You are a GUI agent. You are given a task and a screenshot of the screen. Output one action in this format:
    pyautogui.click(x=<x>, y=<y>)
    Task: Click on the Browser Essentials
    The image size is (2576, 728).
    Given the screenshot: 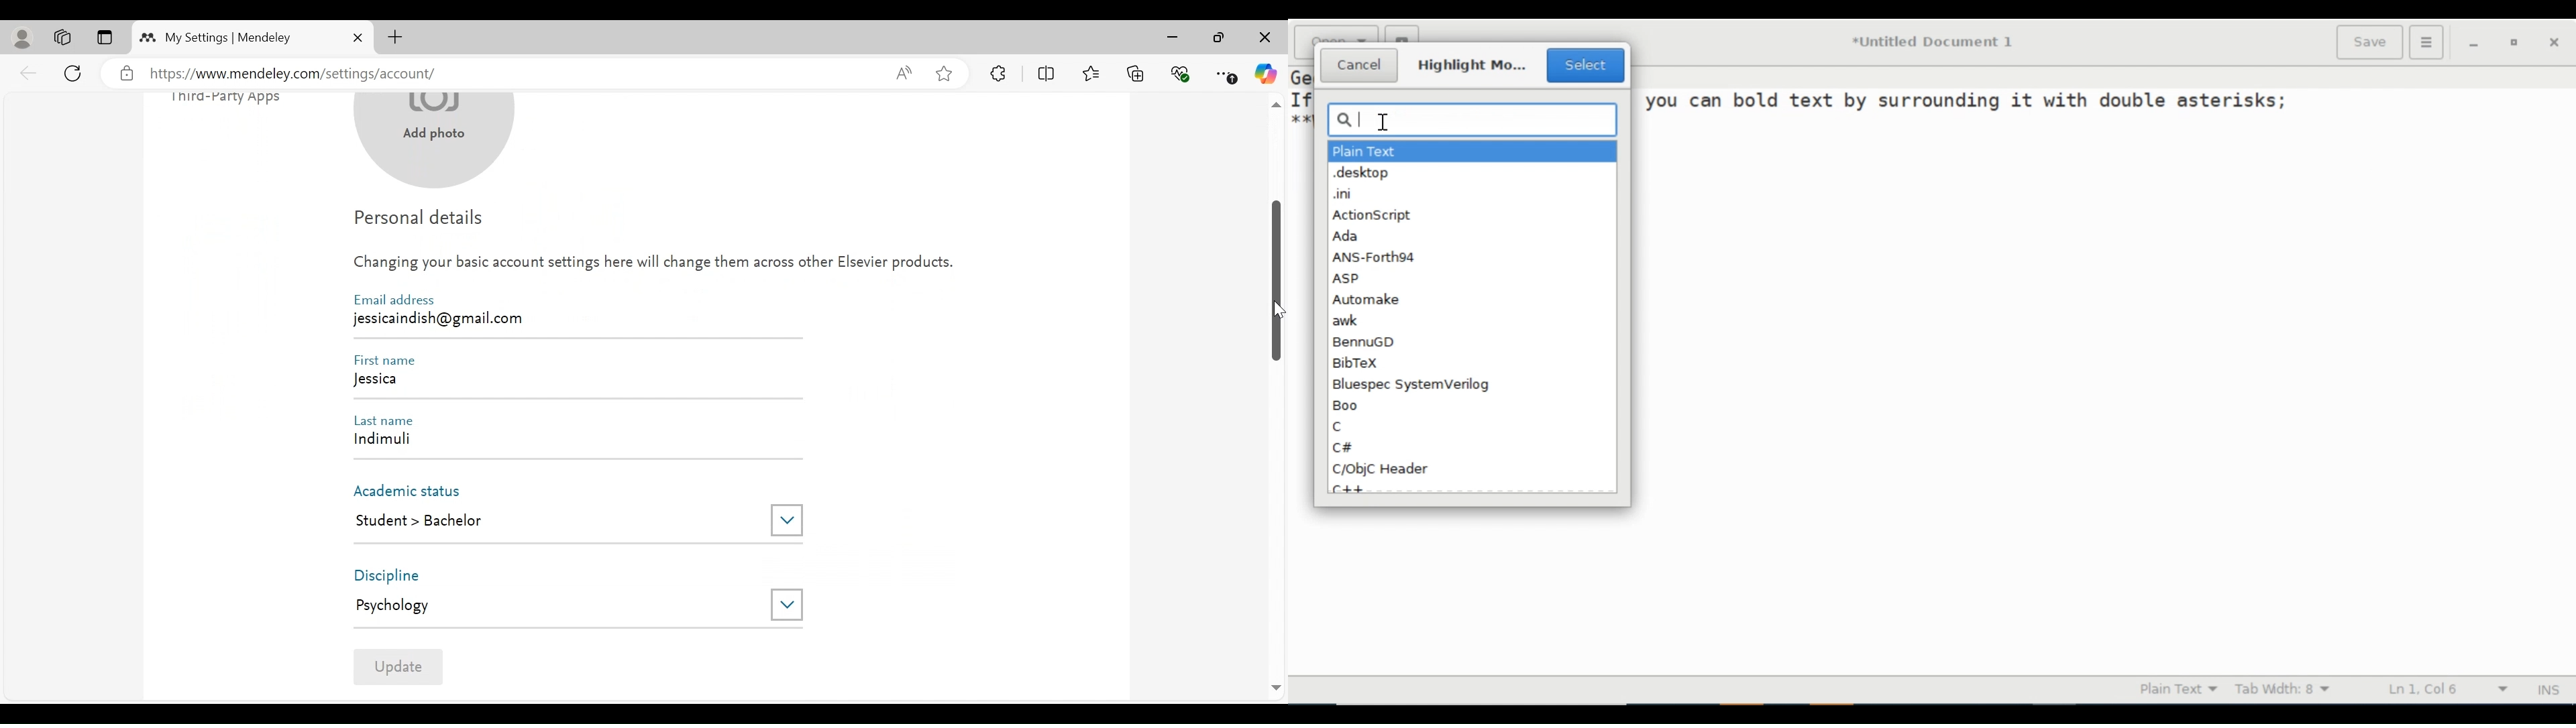 What is the action you would take?
    pyautogui.click(x=1181, y=72)
    